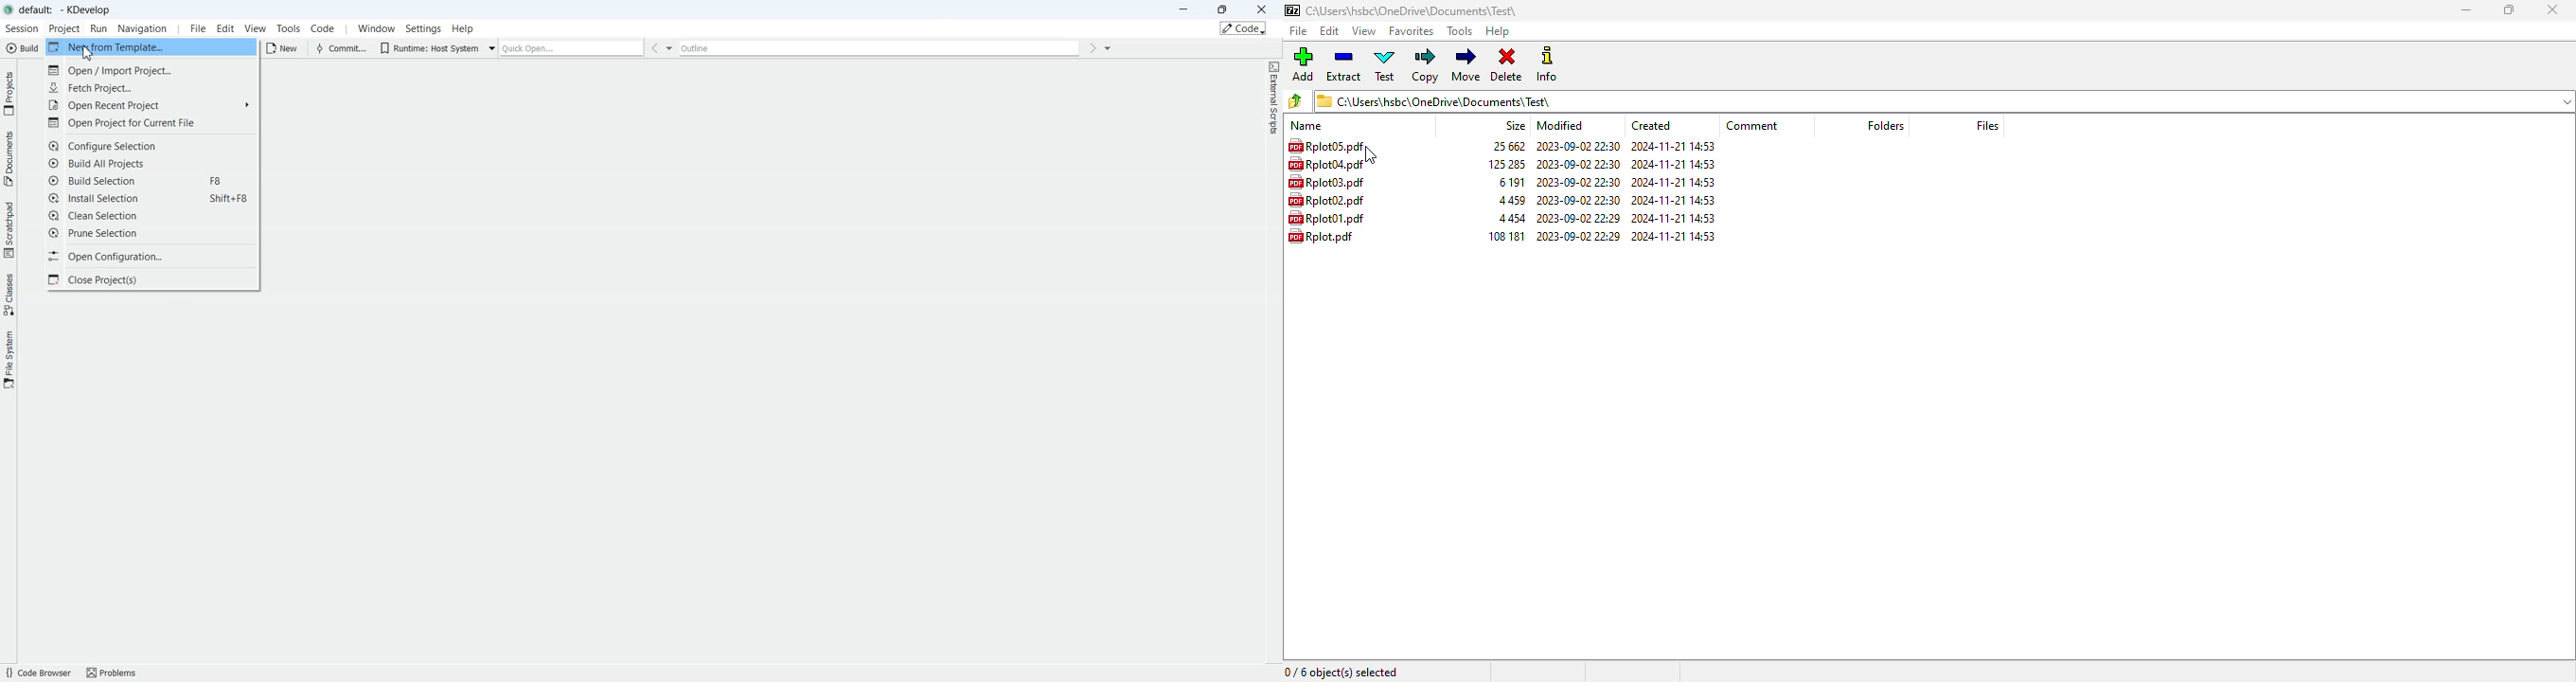 Image resolution: width=2576 pixels, height=700 pixels. Describe the element at coordinates (2507, 9) in the screenshot. I see `maximize` at that location.